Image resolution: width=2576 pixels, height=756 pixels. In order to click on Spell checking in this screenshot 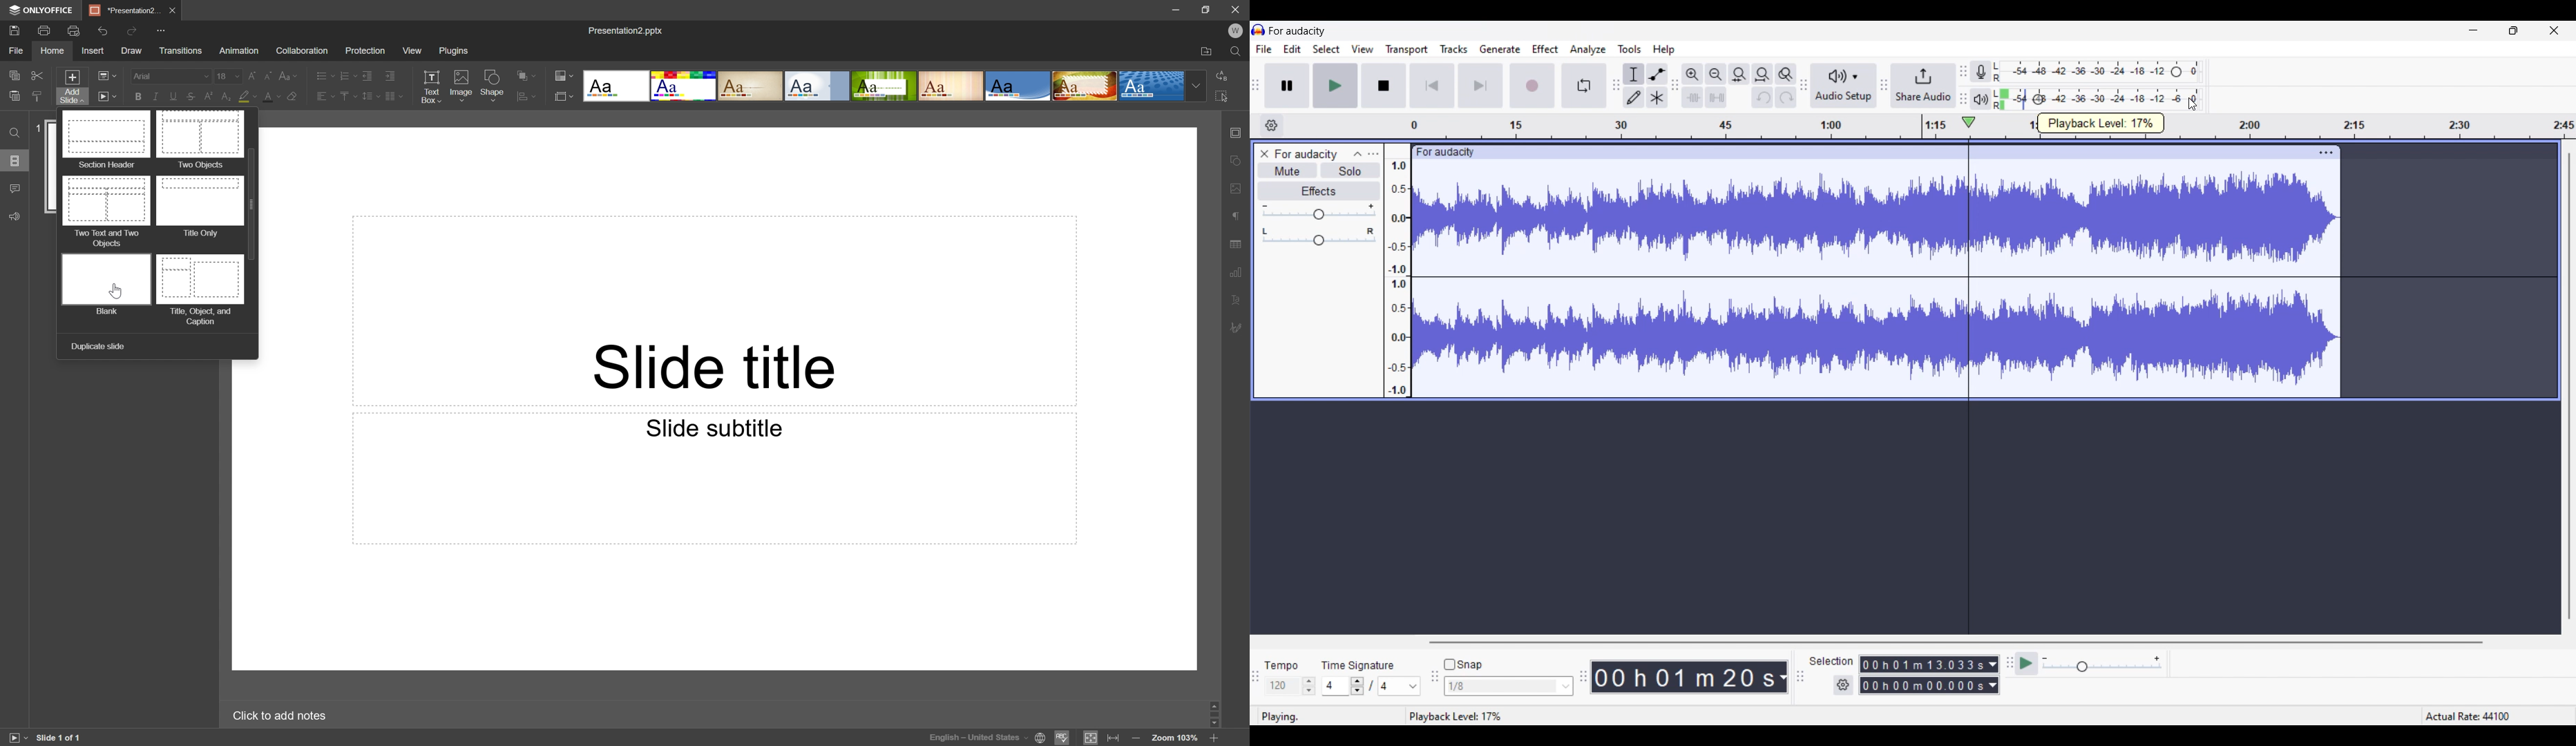, I will do `click(1063, 738)`.